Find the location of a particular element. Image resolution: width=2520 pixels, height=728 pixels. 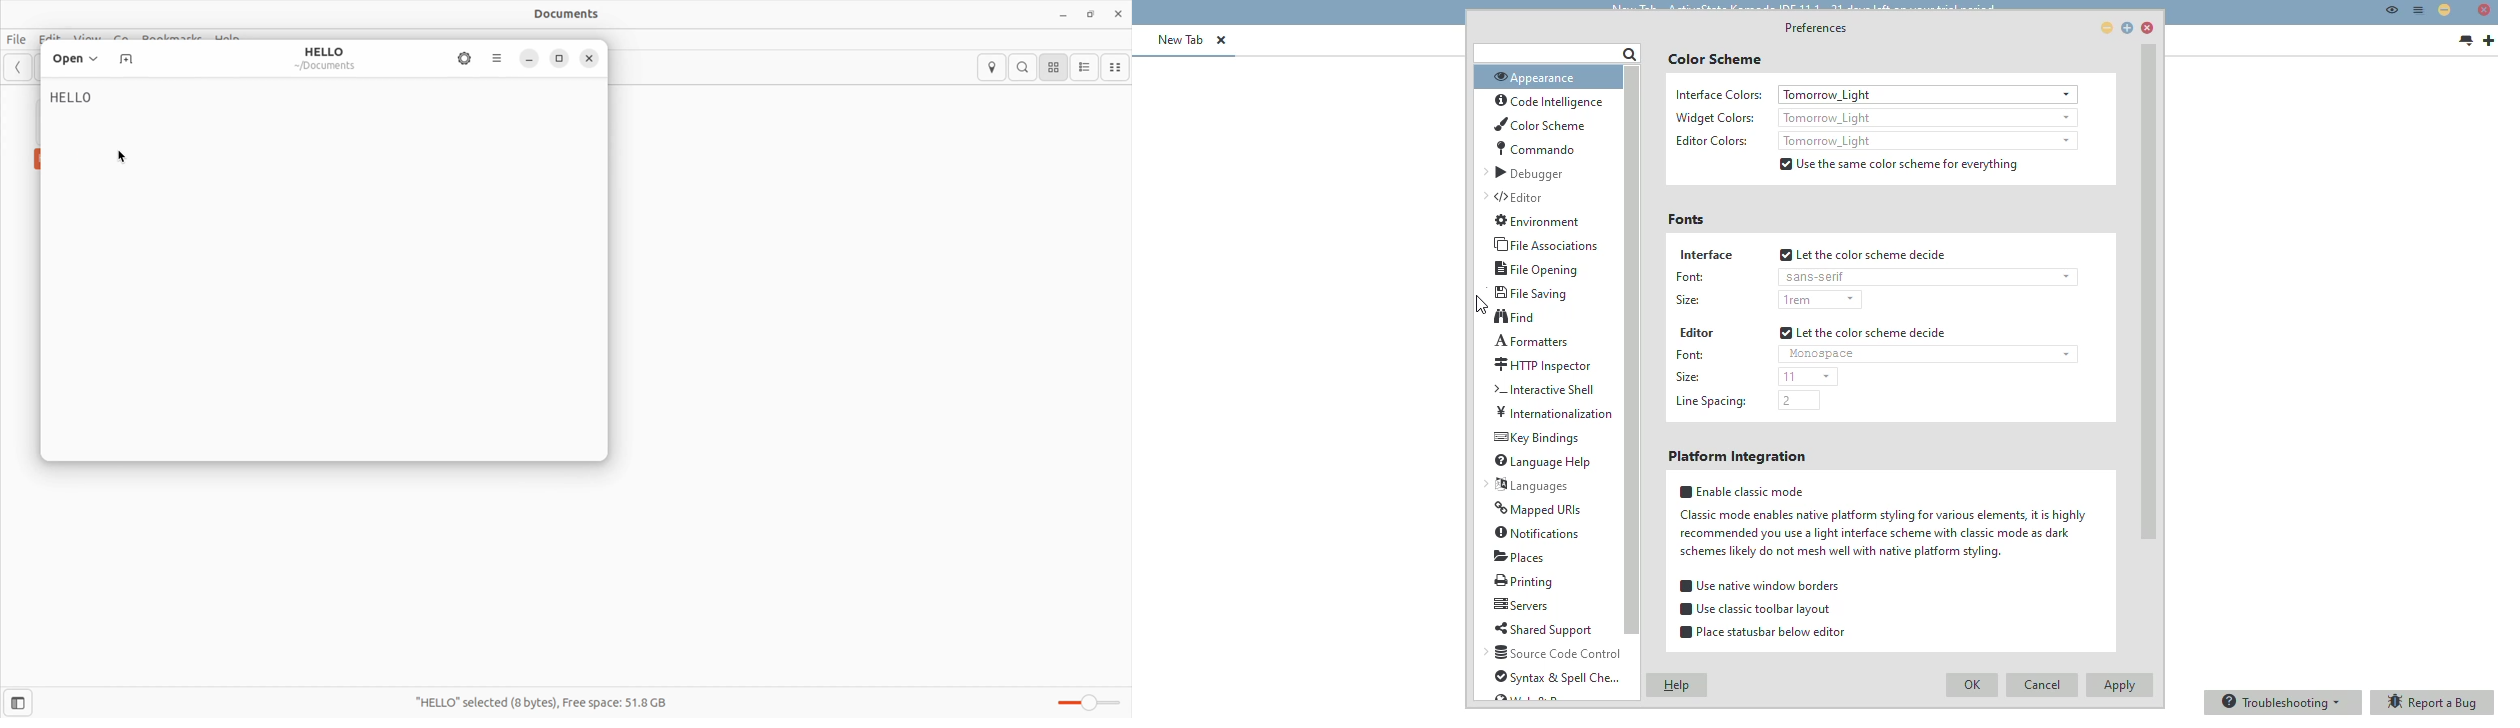

internationalization is located at coordinates (1555, 412).